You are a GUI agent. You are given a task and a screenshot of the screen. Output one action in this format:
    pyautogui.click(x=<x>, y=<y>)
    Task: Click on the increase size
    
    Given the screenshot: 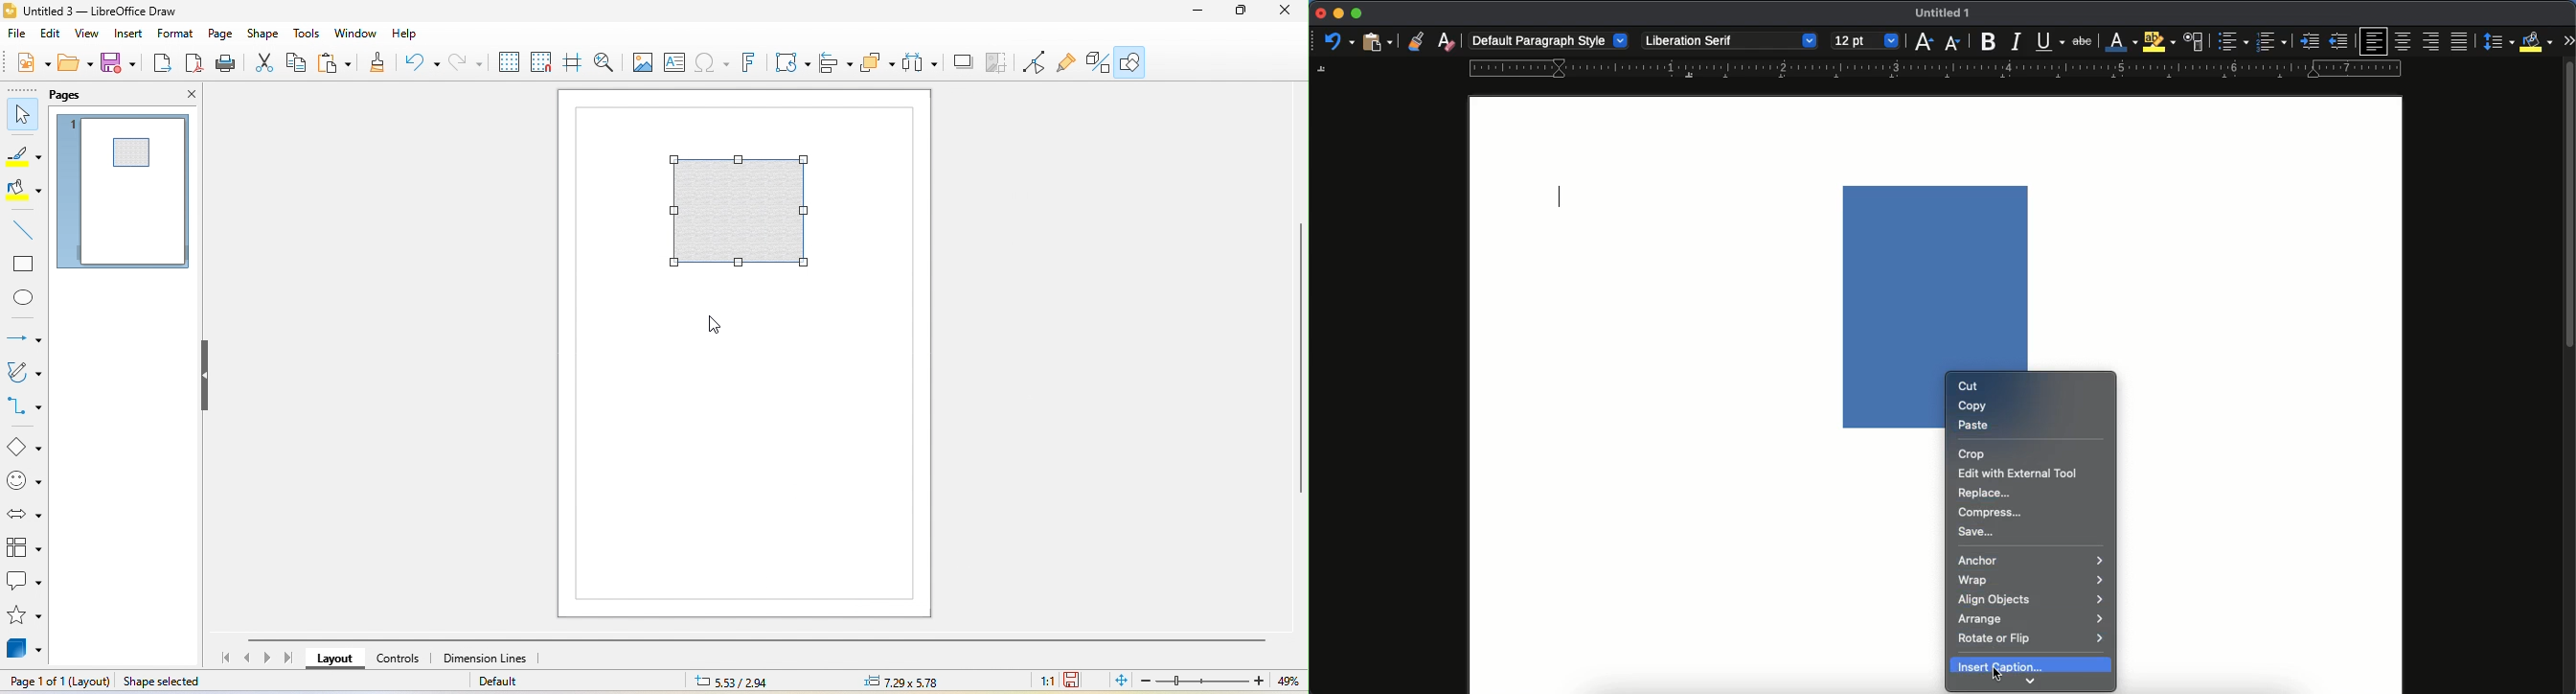 What is the action you would take?
    pyautogui.click(x=1923, y=44)
    